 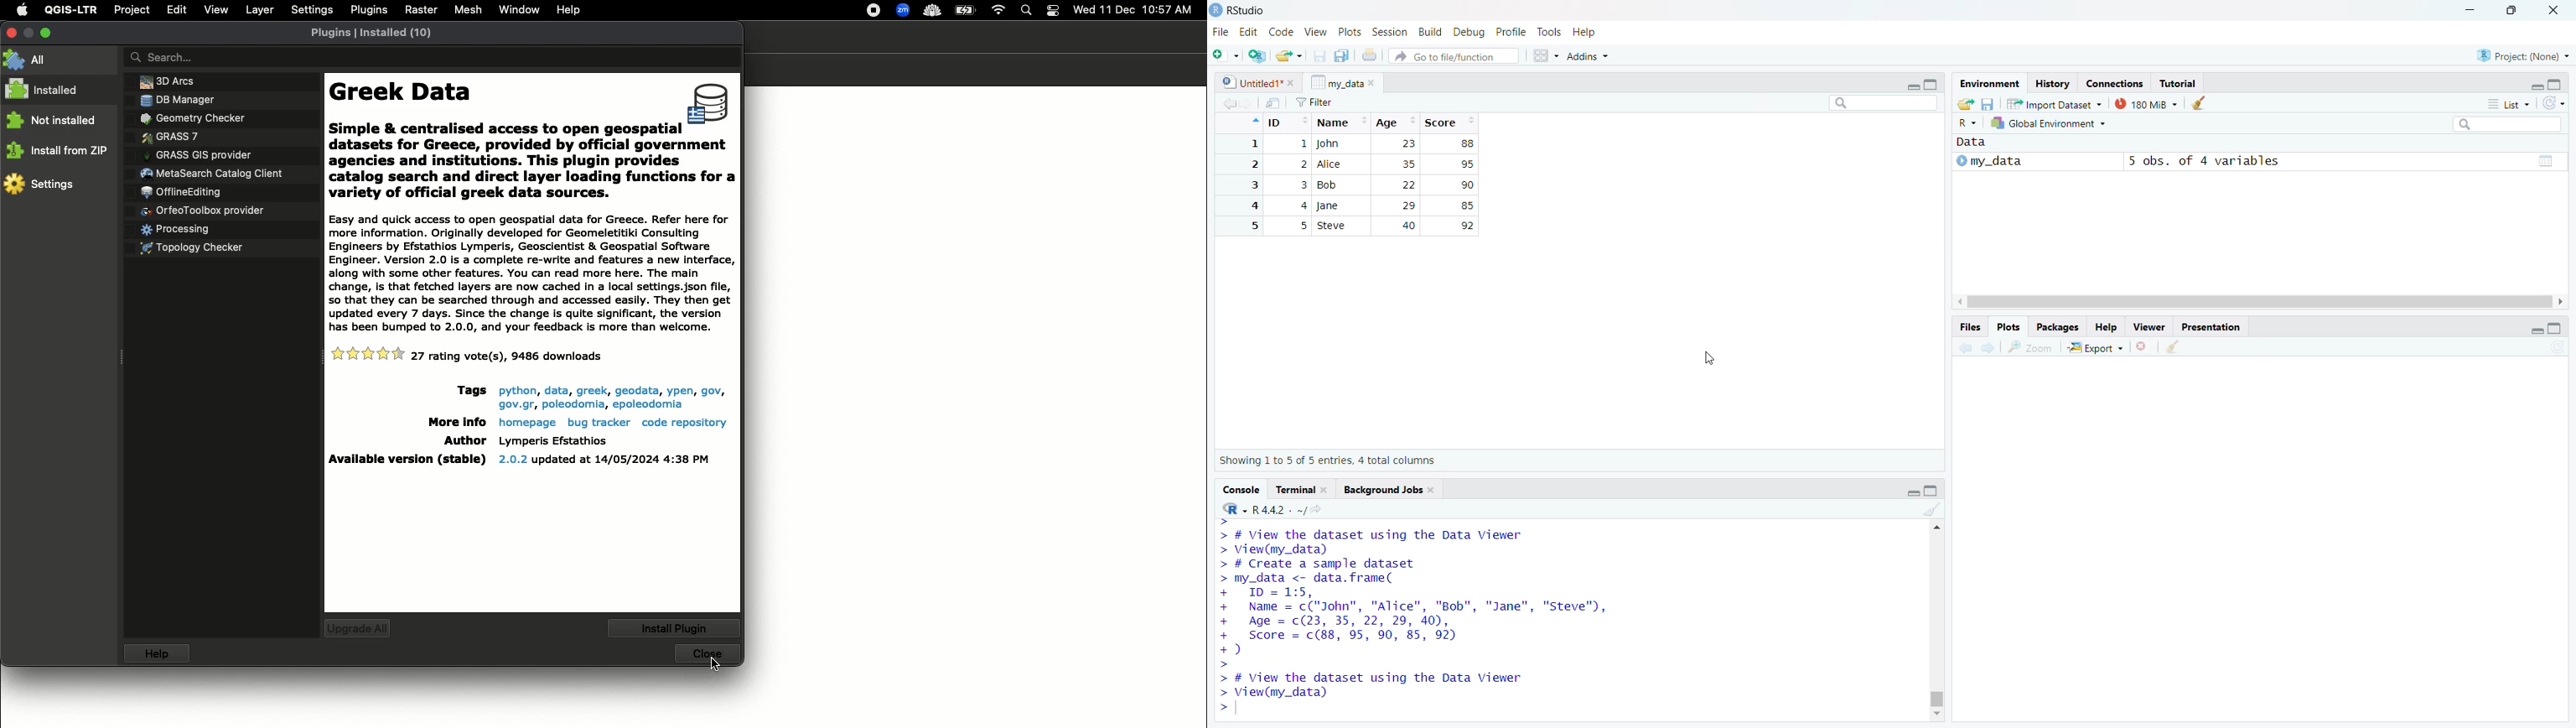 What do you see at coordinates (1932, 86) in the screenshot?
I see `Maximize` at bounding box center [1932, 86].